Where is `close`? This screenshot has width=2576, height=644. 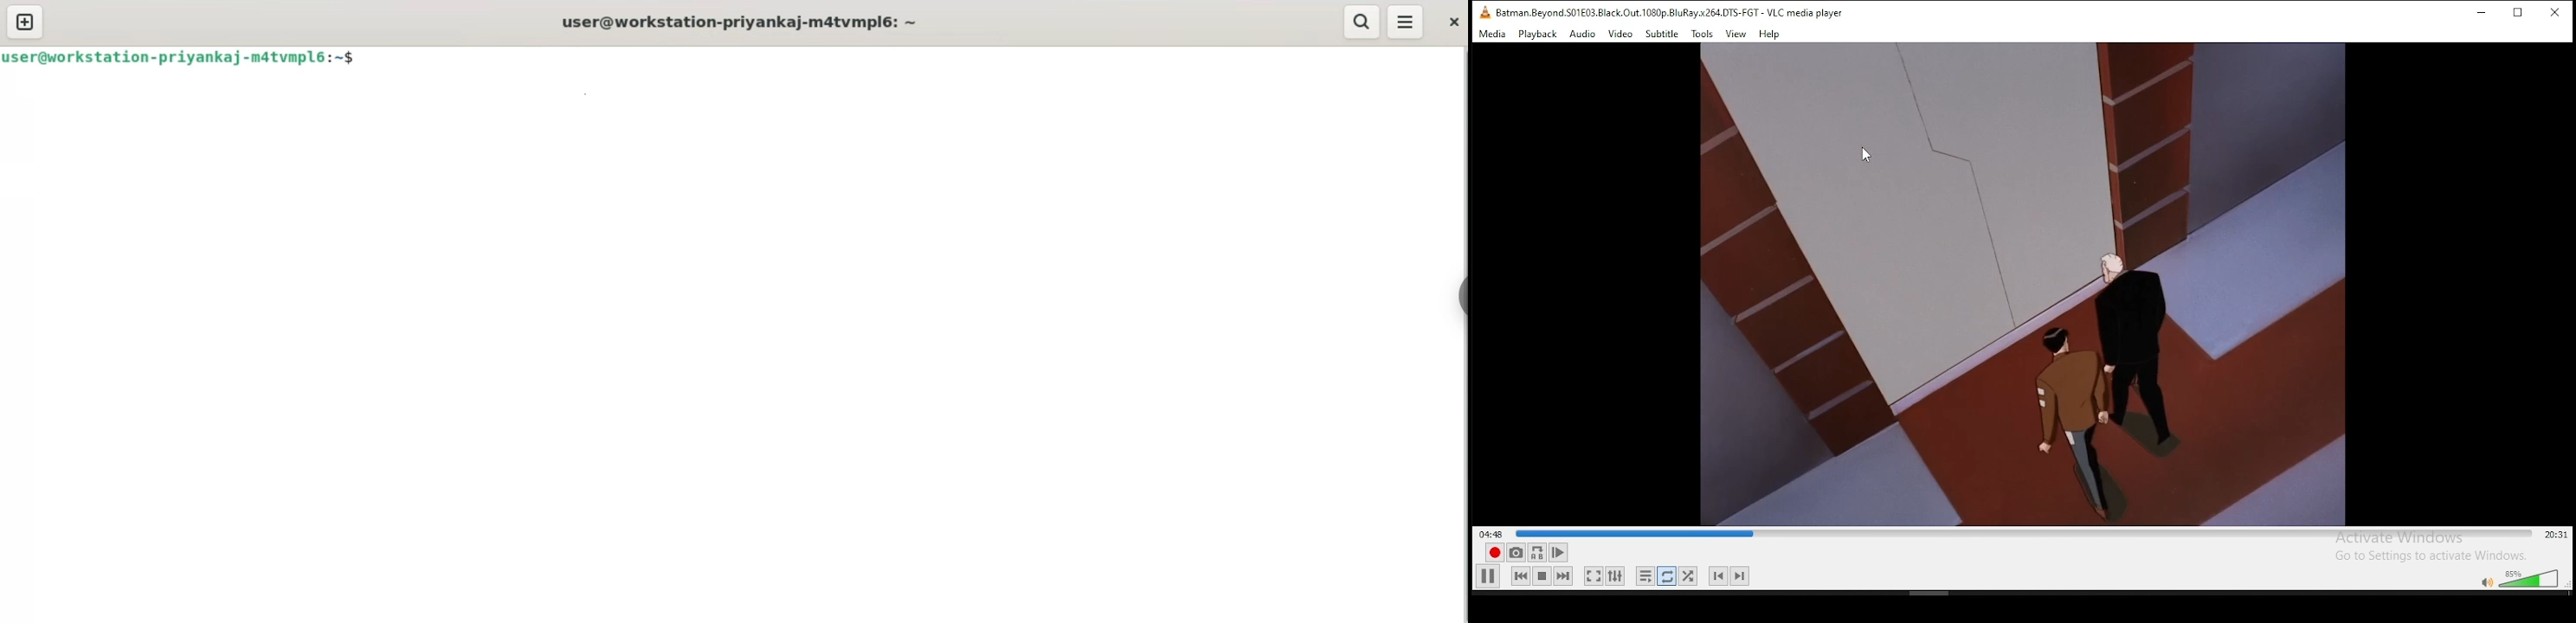
close is located at coordinates (2554, 14).